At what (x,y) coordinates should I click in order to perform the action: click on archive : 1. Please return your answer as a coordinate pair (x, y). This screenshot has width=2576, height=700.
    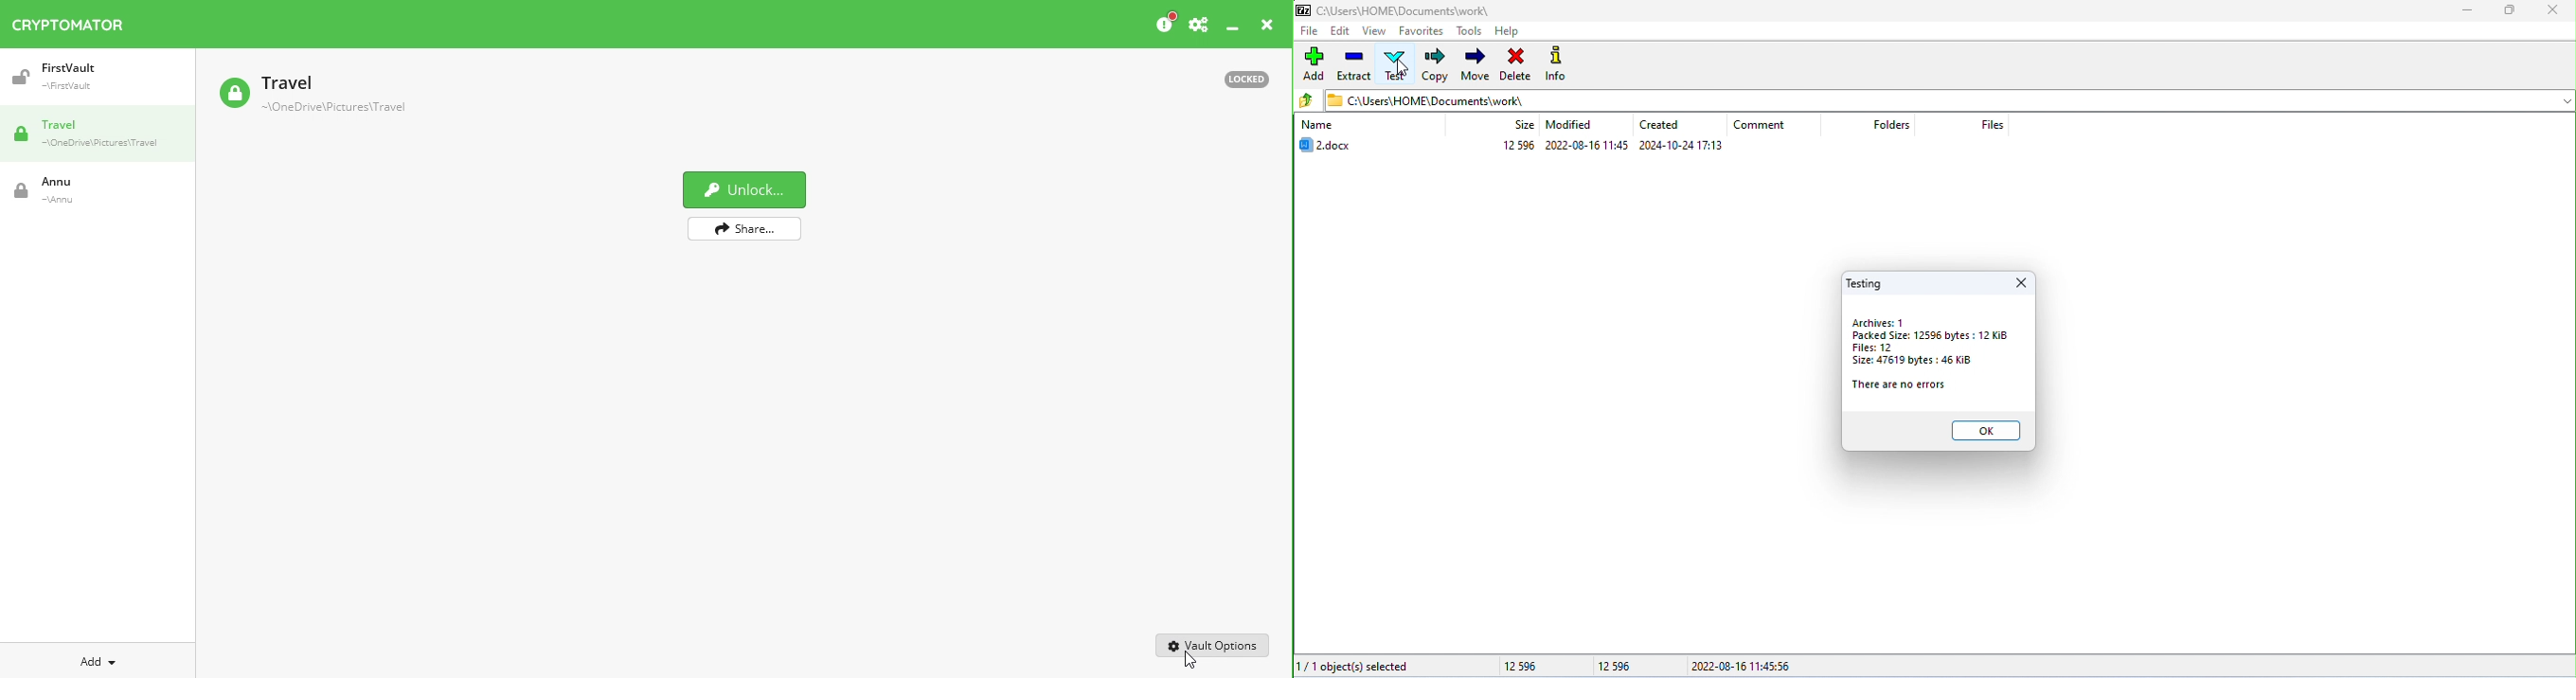
    Looking at the image, I should click on (1878, 323).